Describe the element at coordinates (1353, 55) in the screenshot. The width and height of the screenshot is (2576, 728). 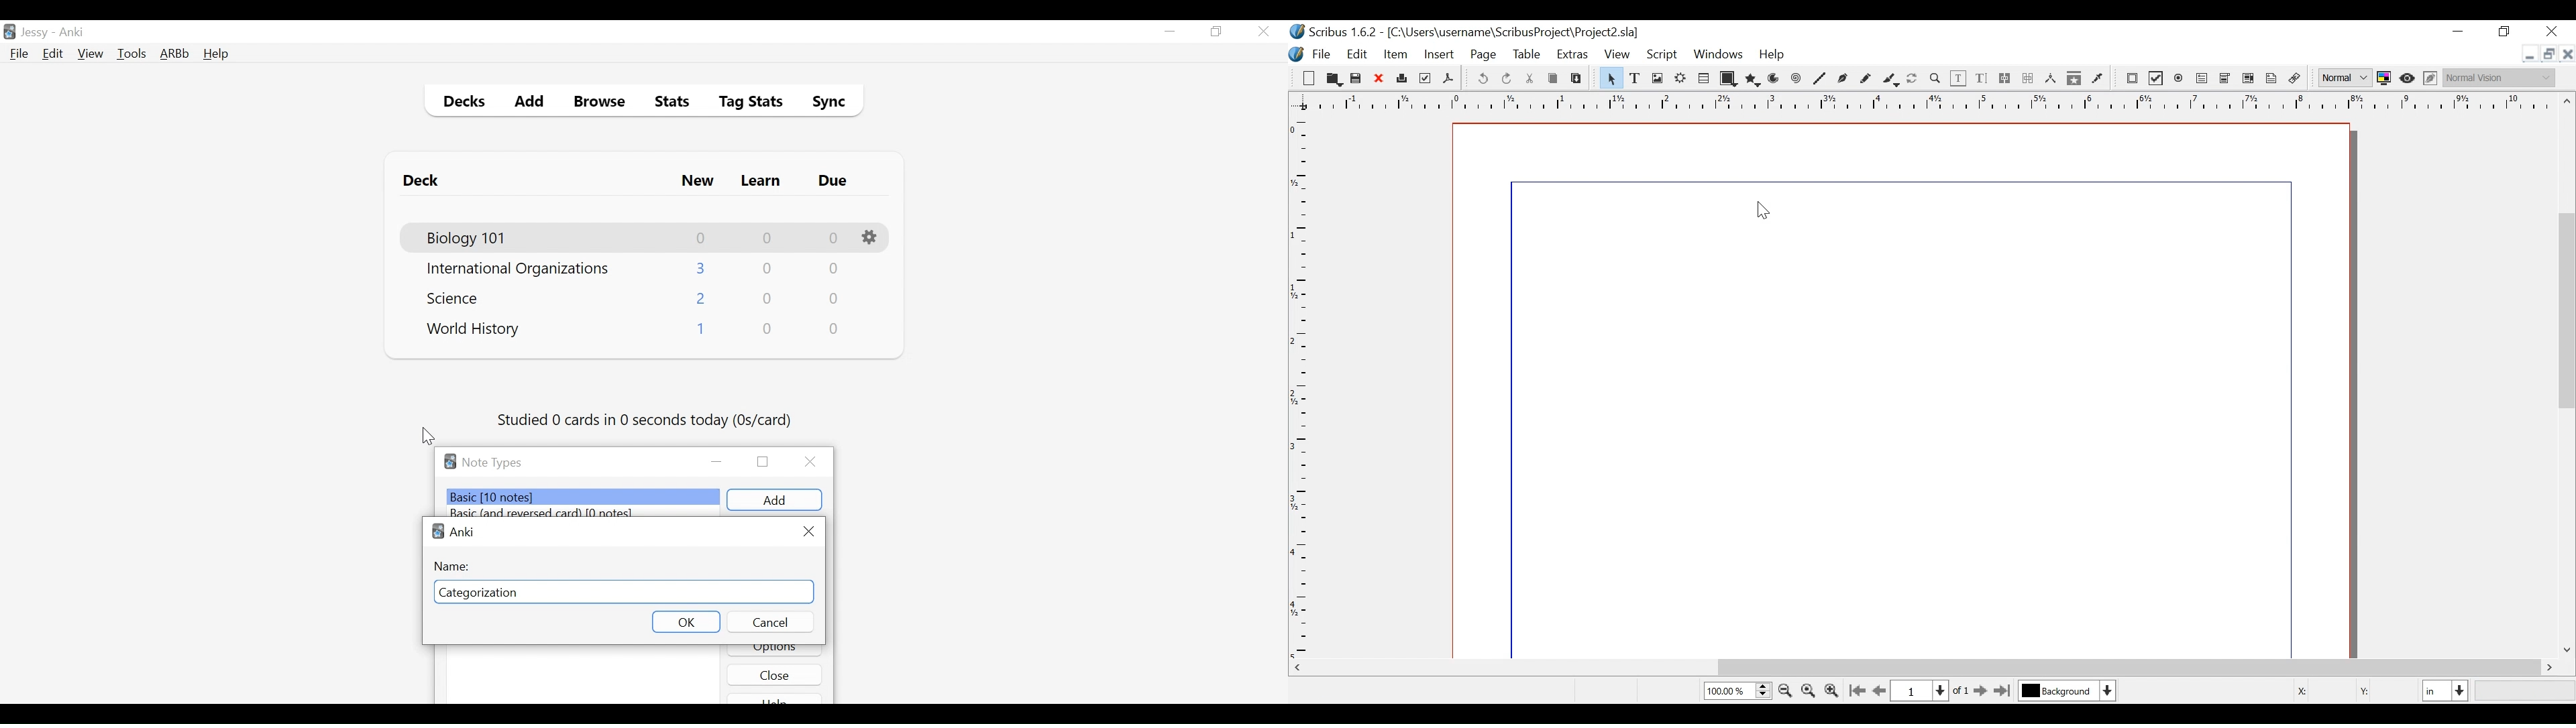
I see `Edit` at that location.